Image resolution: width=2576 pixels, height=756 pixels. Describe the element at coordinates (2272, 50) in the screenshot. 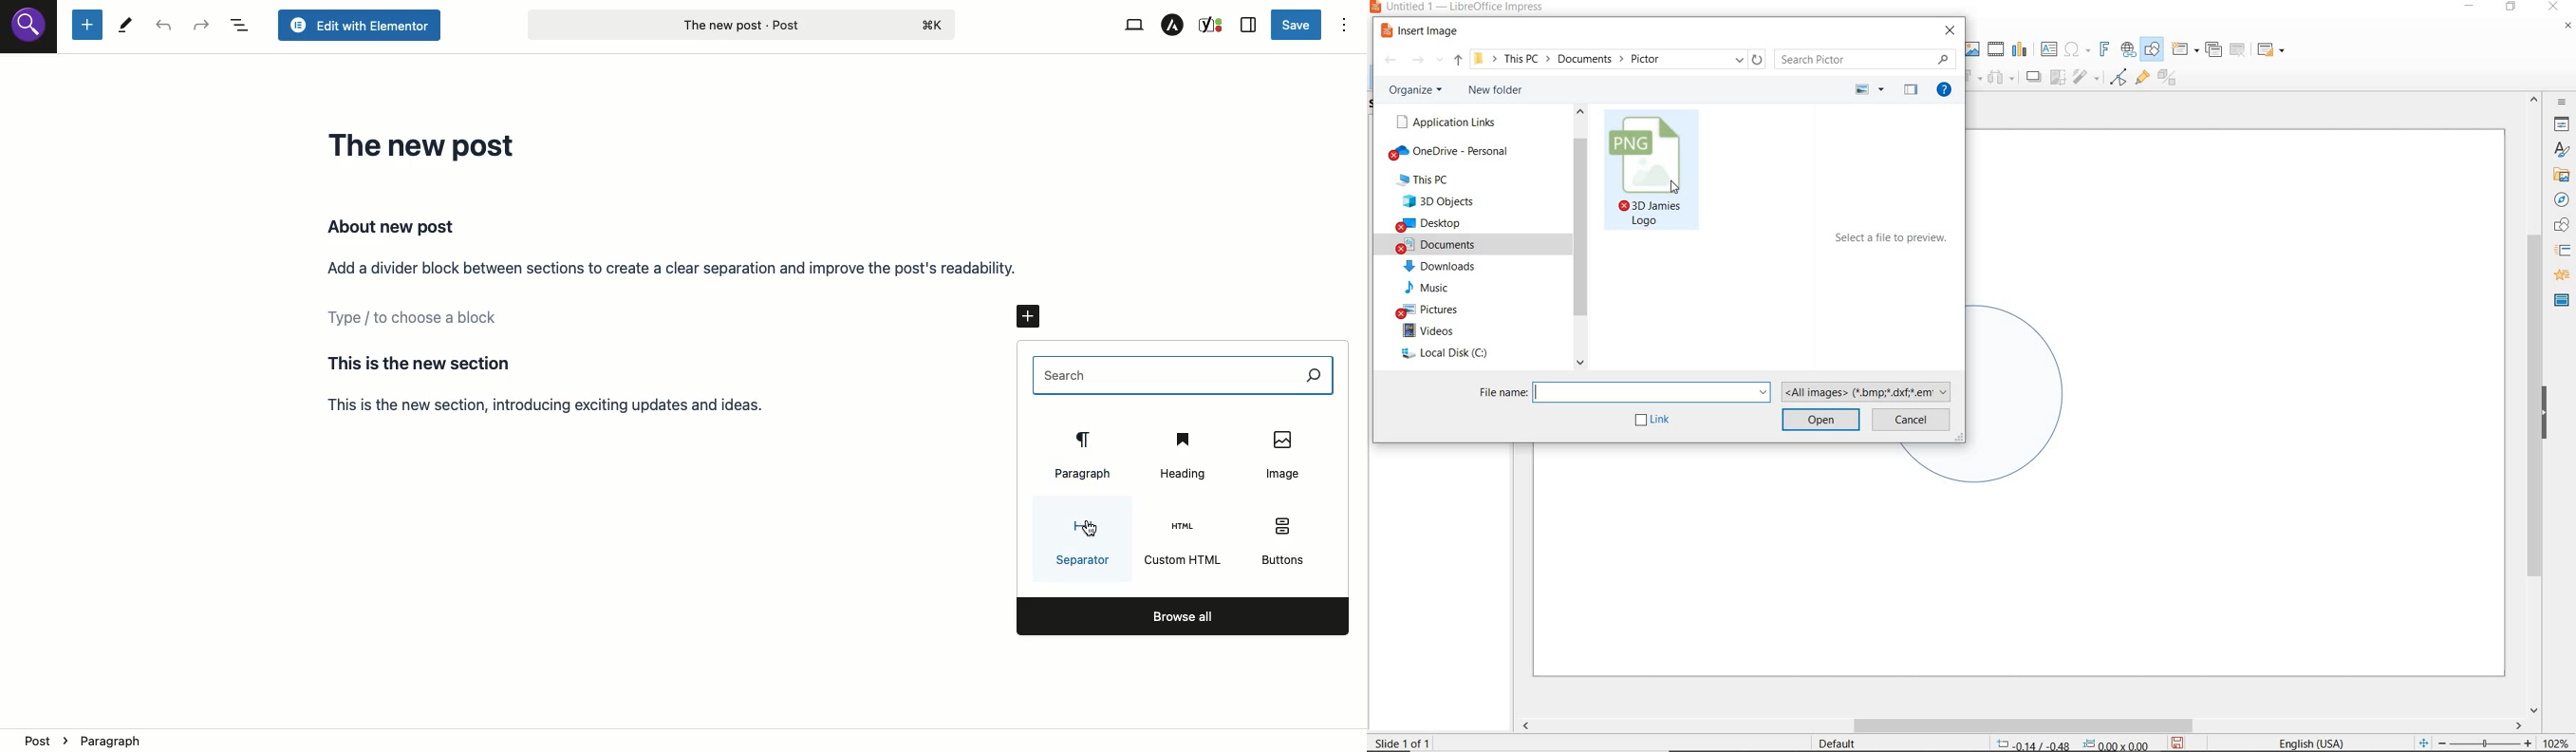

I see `slide layout` at that location.